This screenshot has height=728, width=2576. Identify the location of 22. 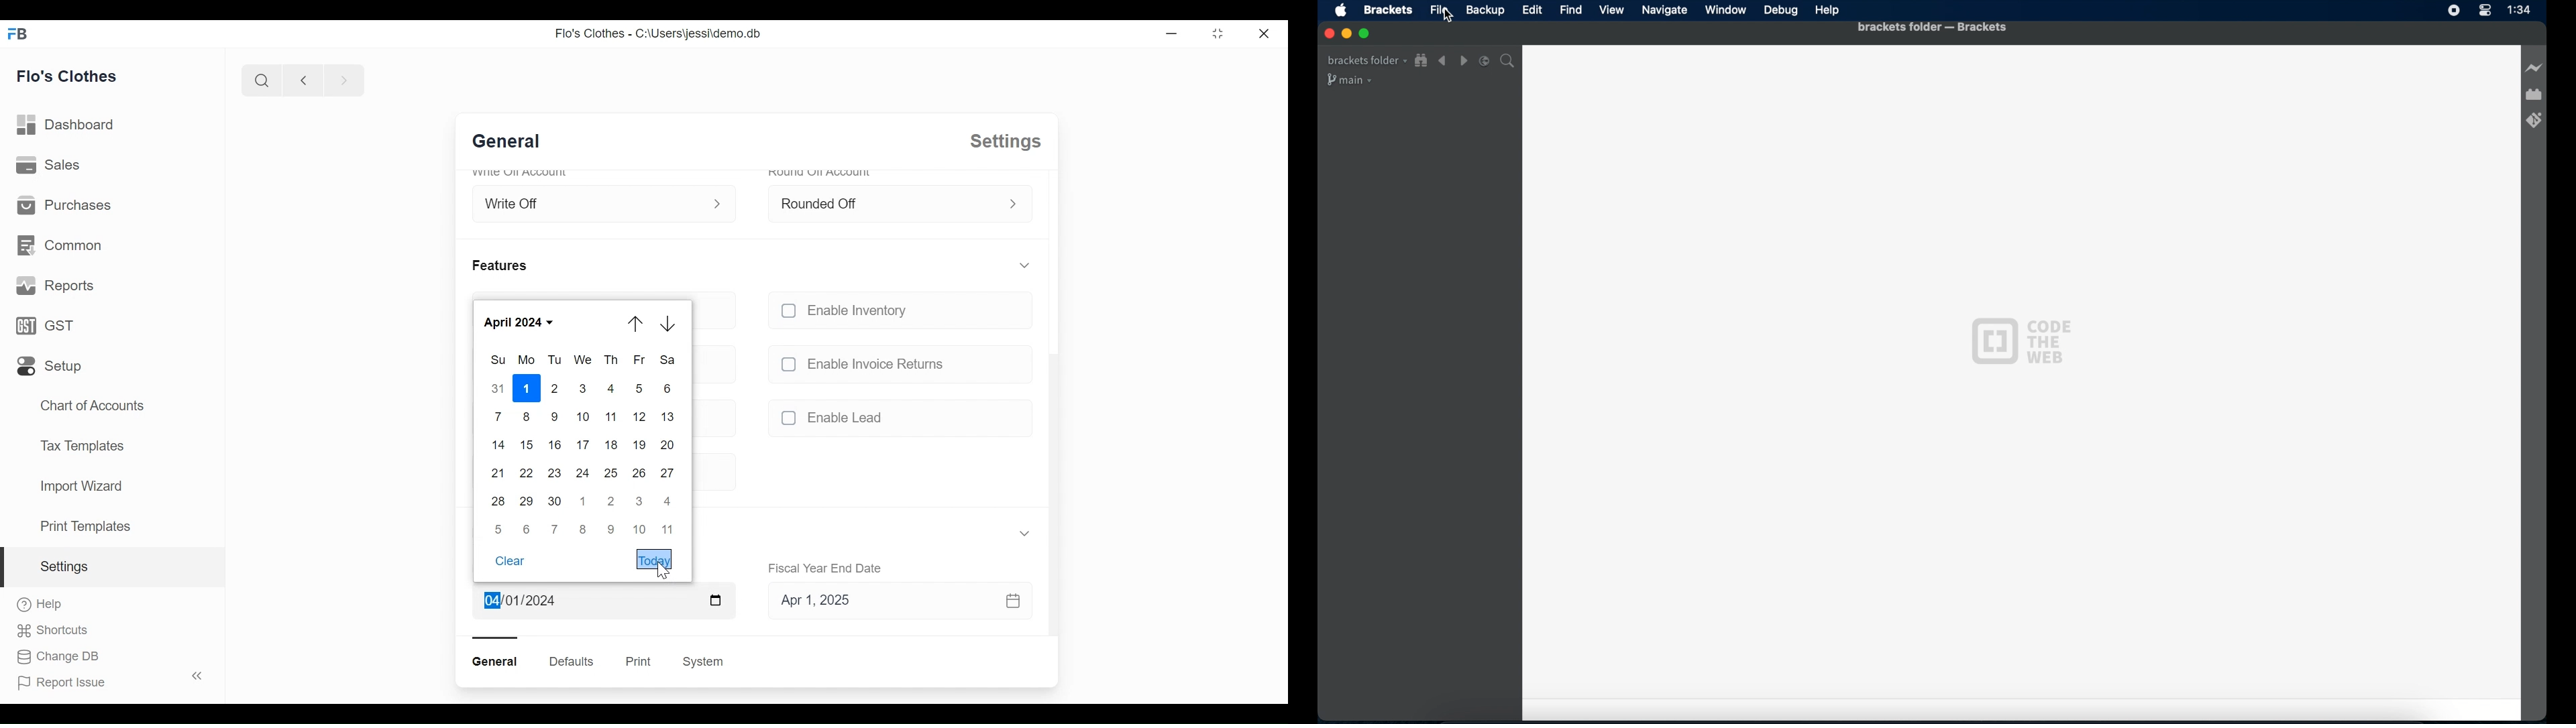
(525, 473).